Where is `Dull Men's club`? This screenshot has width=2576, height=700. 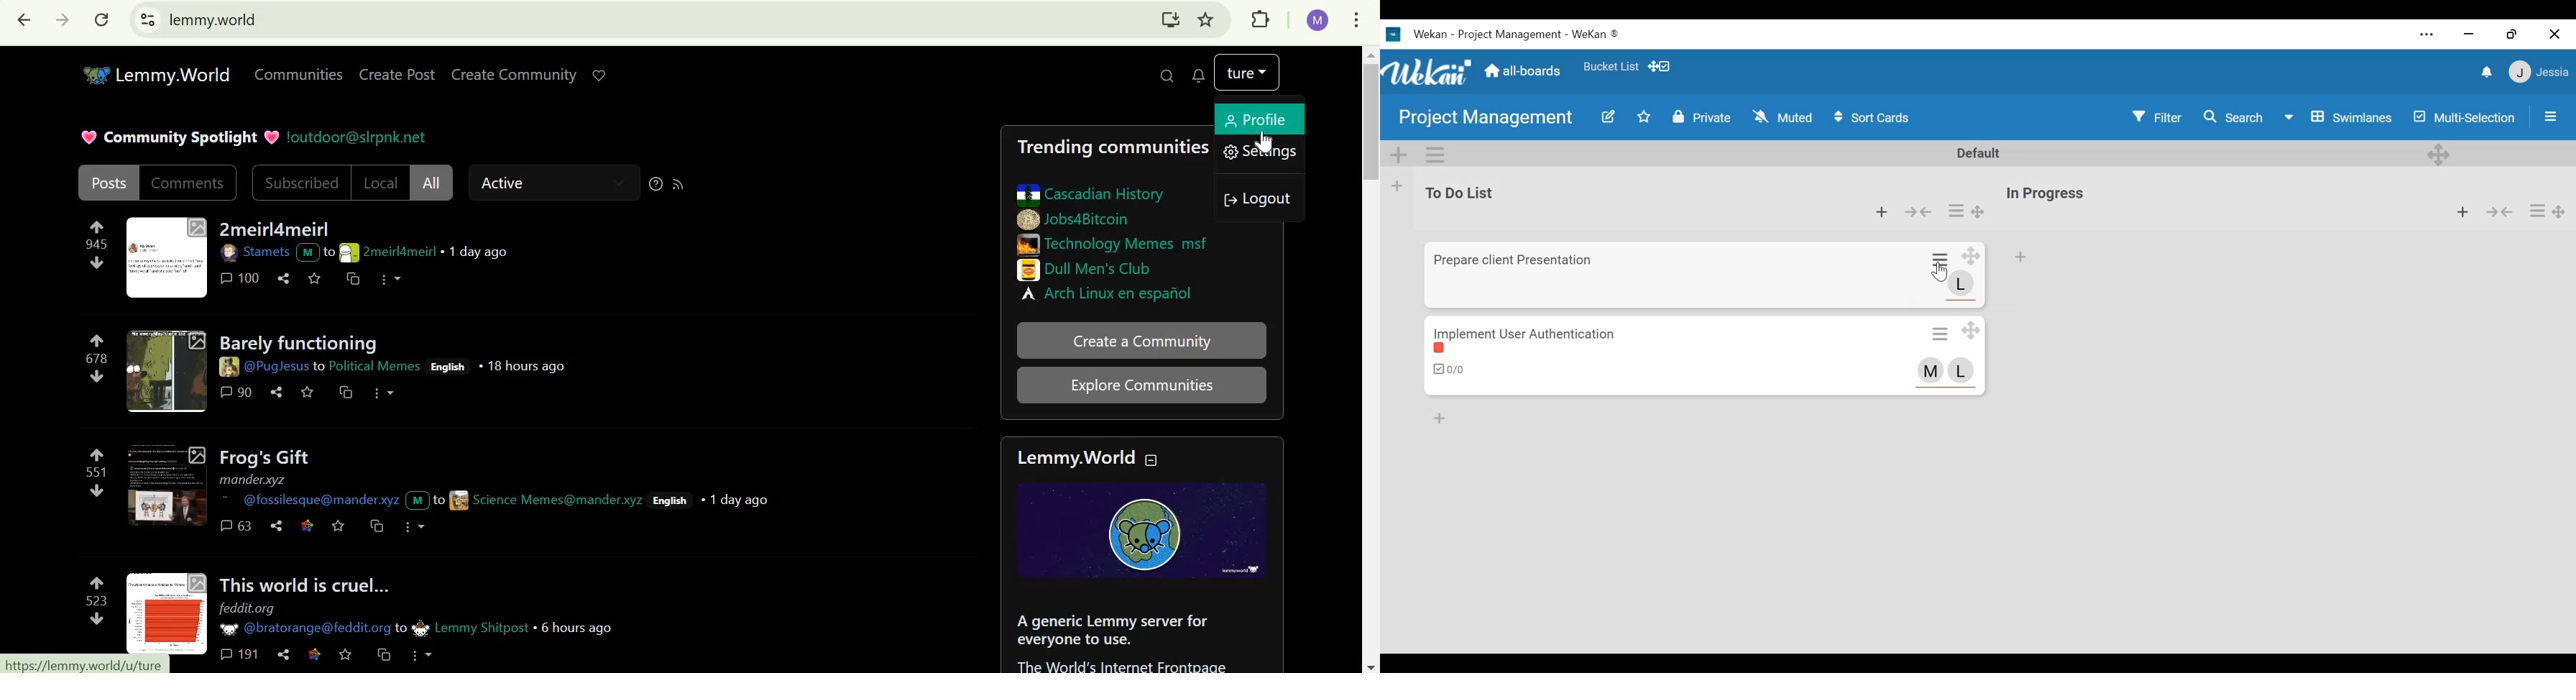
Dull Men's club is located at coordinates (1090, 269).